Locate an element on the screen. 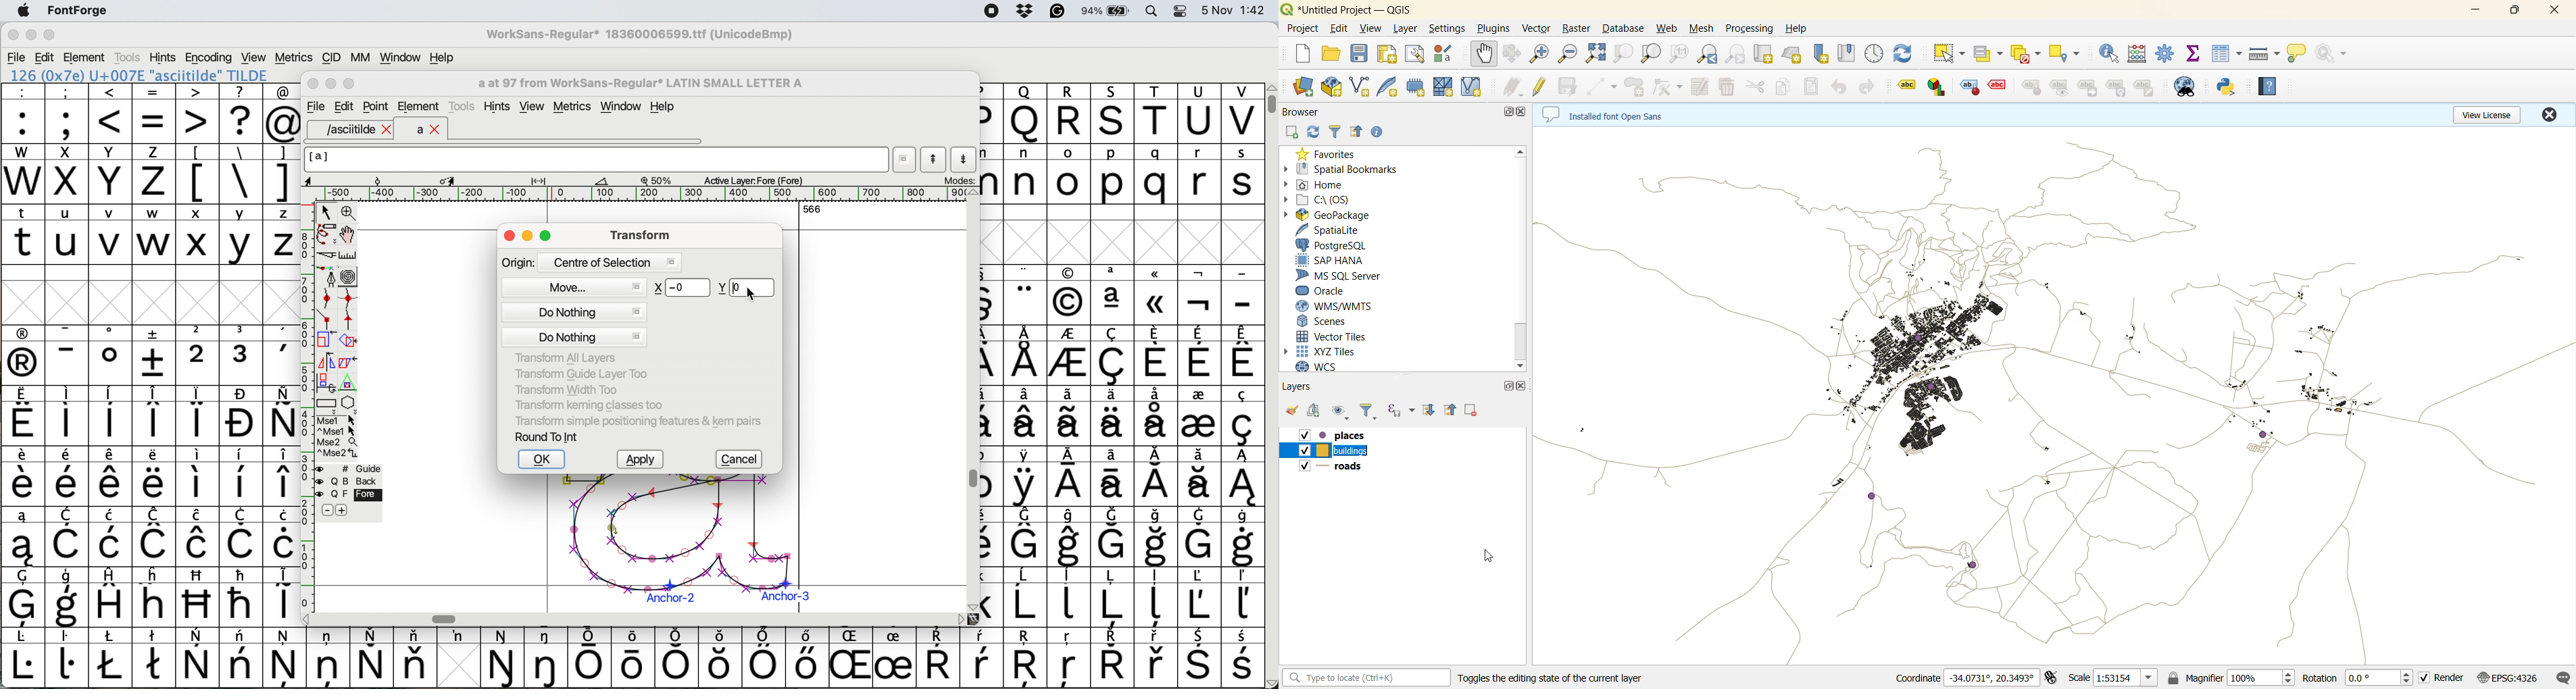 The height and width of the screenshot is (700, 2576). window is located at coordinates (398, 58).